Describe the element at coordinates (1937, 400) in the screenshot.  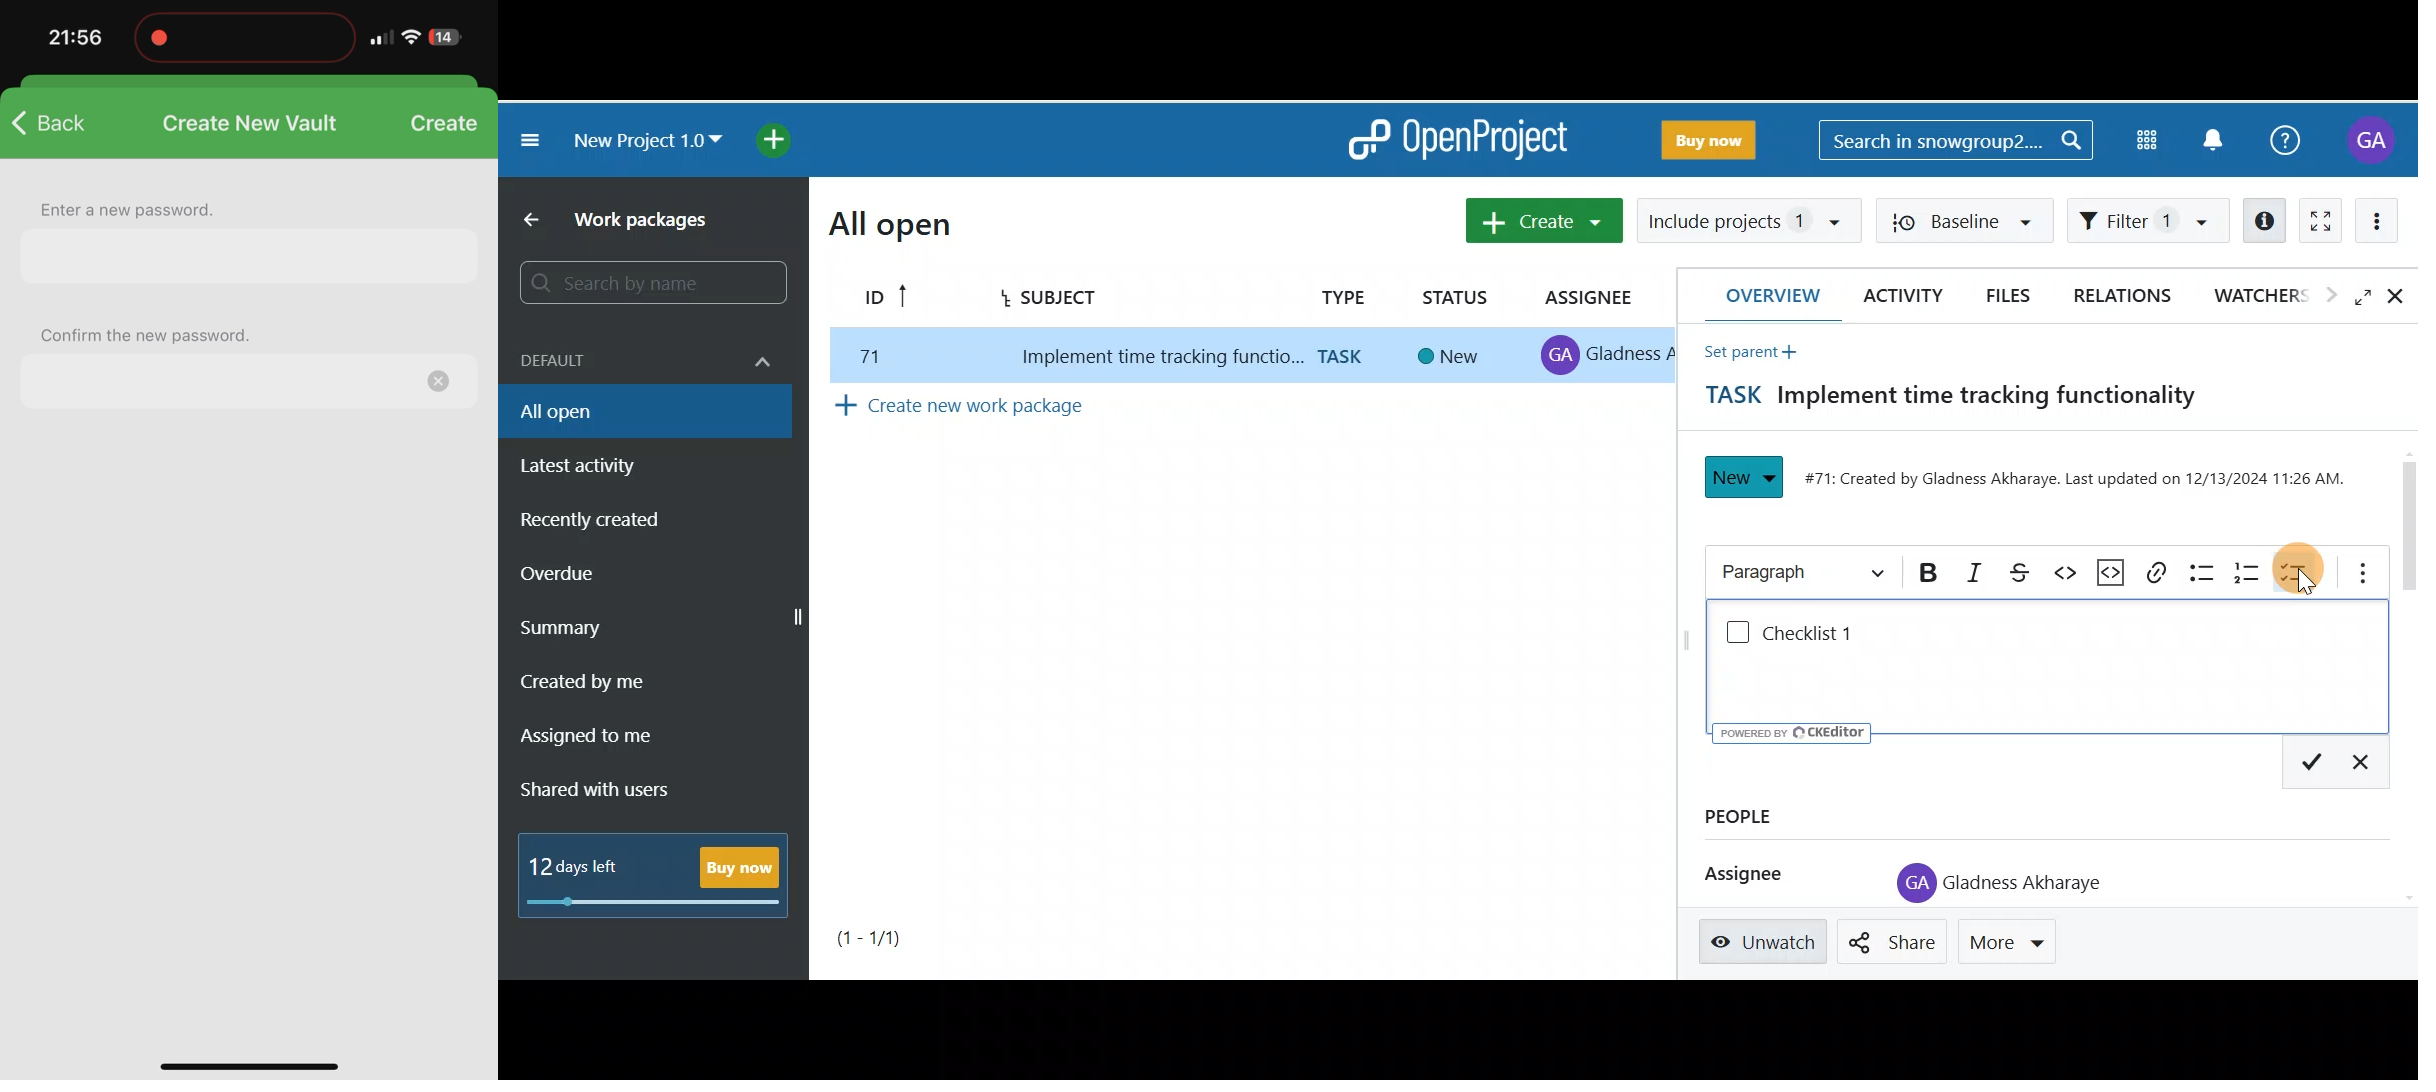
I see `Task title` at that location.